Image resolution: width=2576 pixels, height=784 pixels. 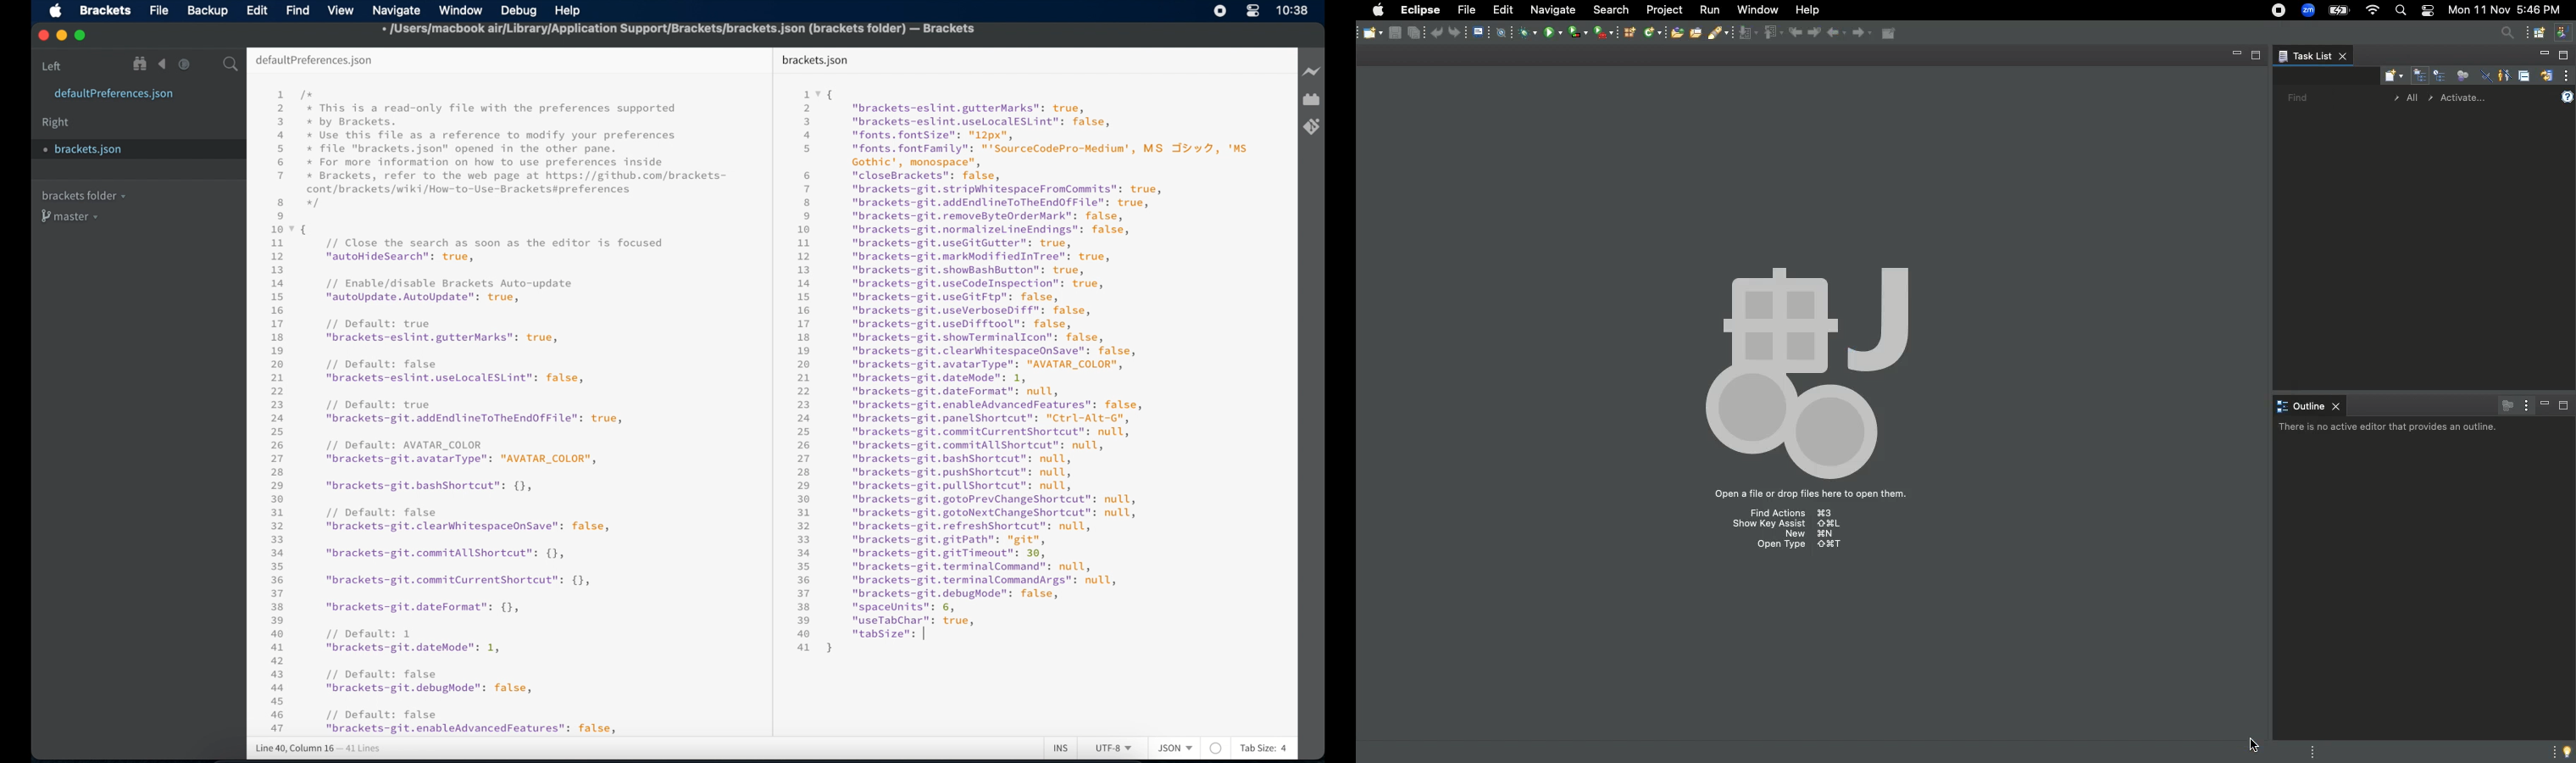 I want to click on There is no active editor the provides an outline, so click(x=2389, y=428).